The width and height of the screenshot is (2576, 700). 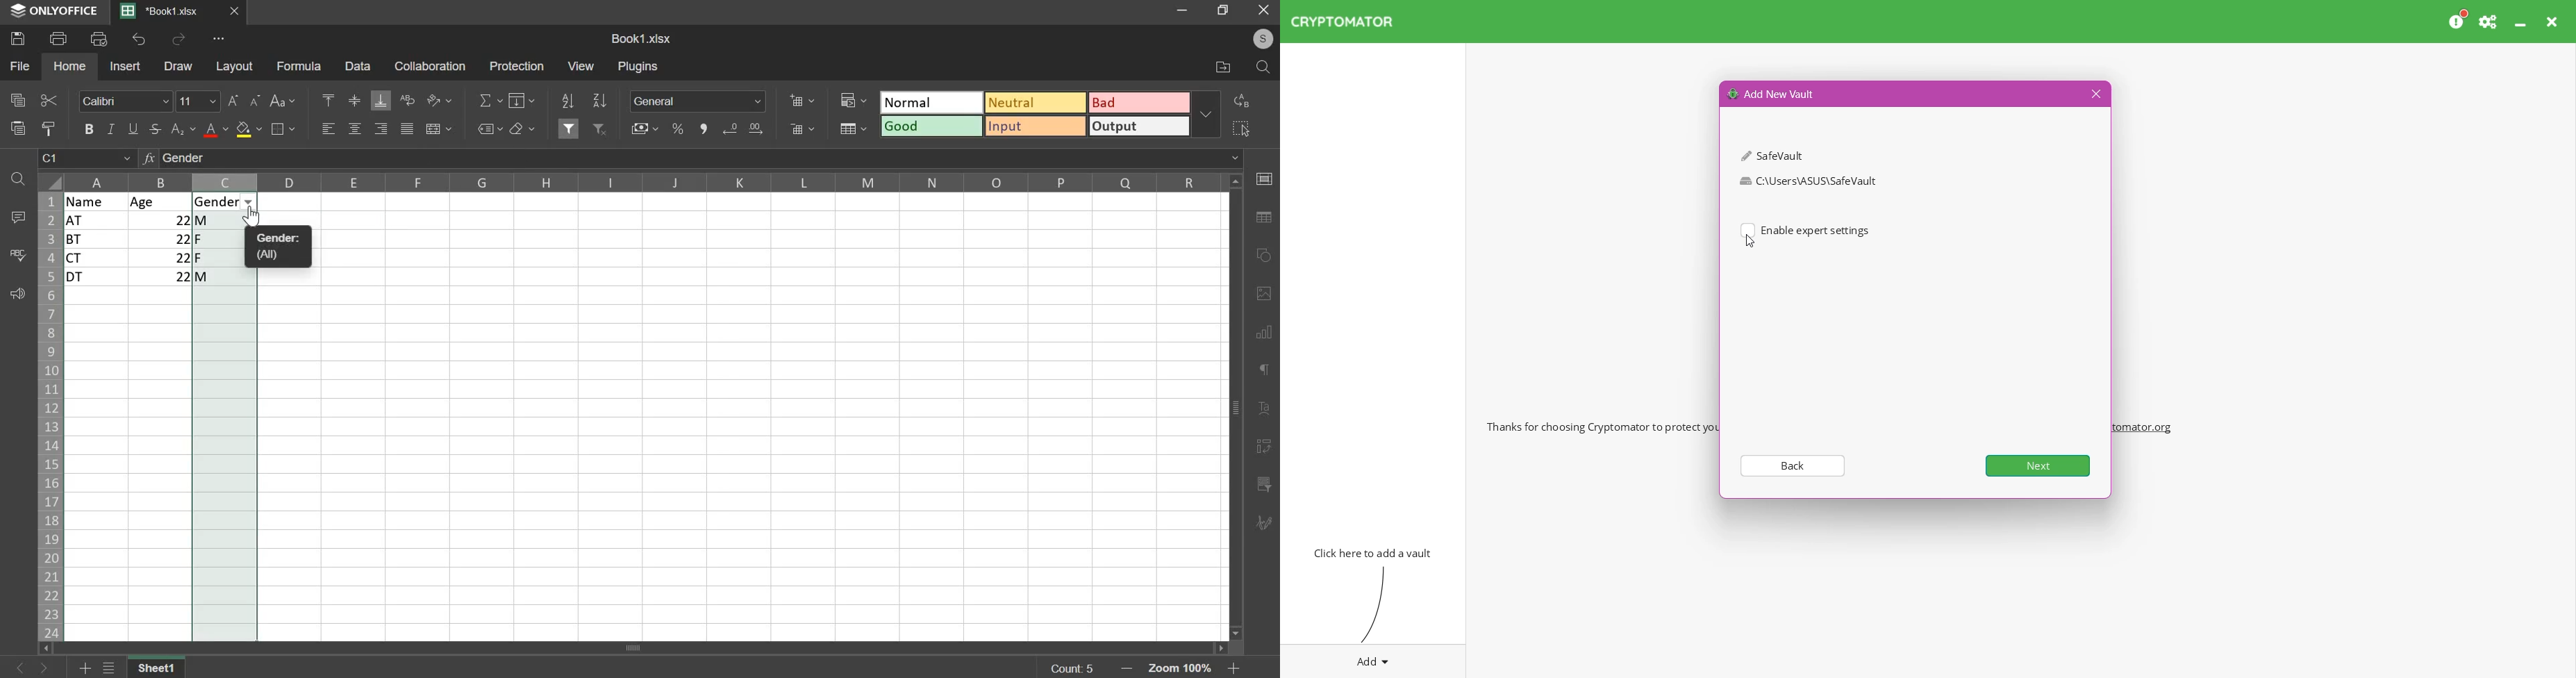 What do you see at coordinates (642, 38) in the screenshot?
I see `book1.xlsx` at bounding box center [642, 38].